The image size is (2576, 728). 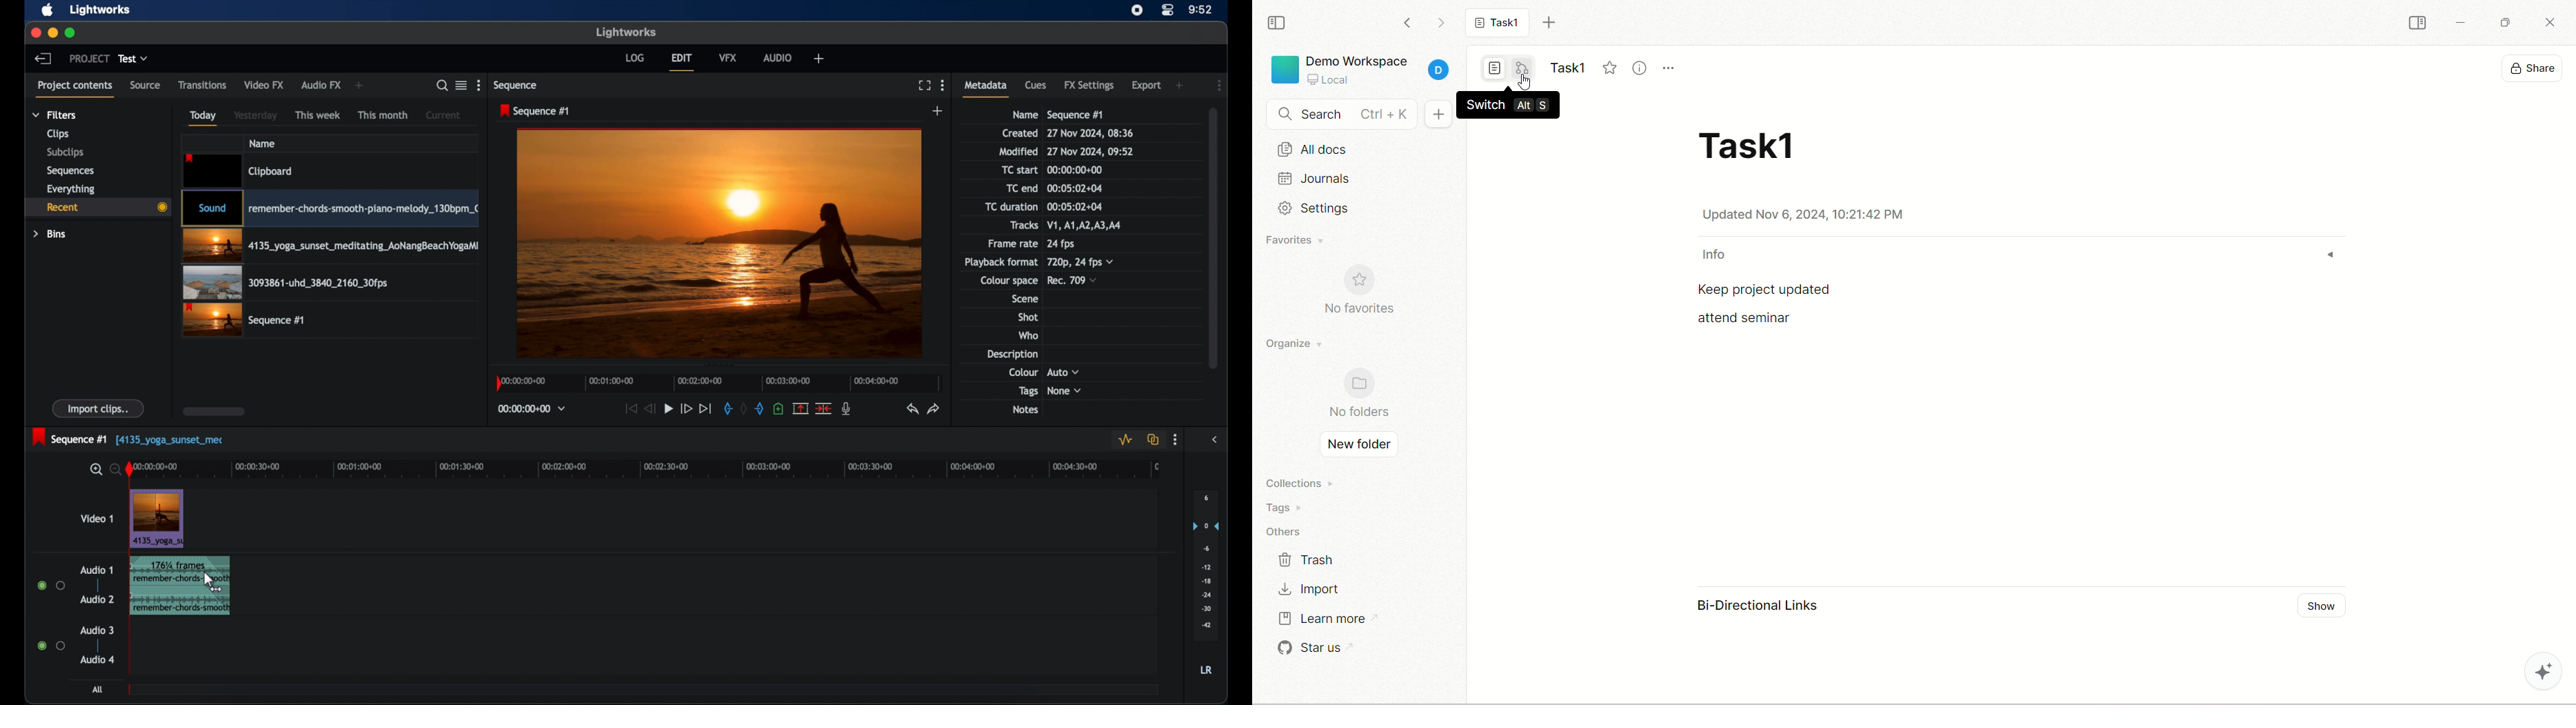 What do you see at coordinates (823, 407) in the screenshot?
I see `split` at bounding box center [823, 407].